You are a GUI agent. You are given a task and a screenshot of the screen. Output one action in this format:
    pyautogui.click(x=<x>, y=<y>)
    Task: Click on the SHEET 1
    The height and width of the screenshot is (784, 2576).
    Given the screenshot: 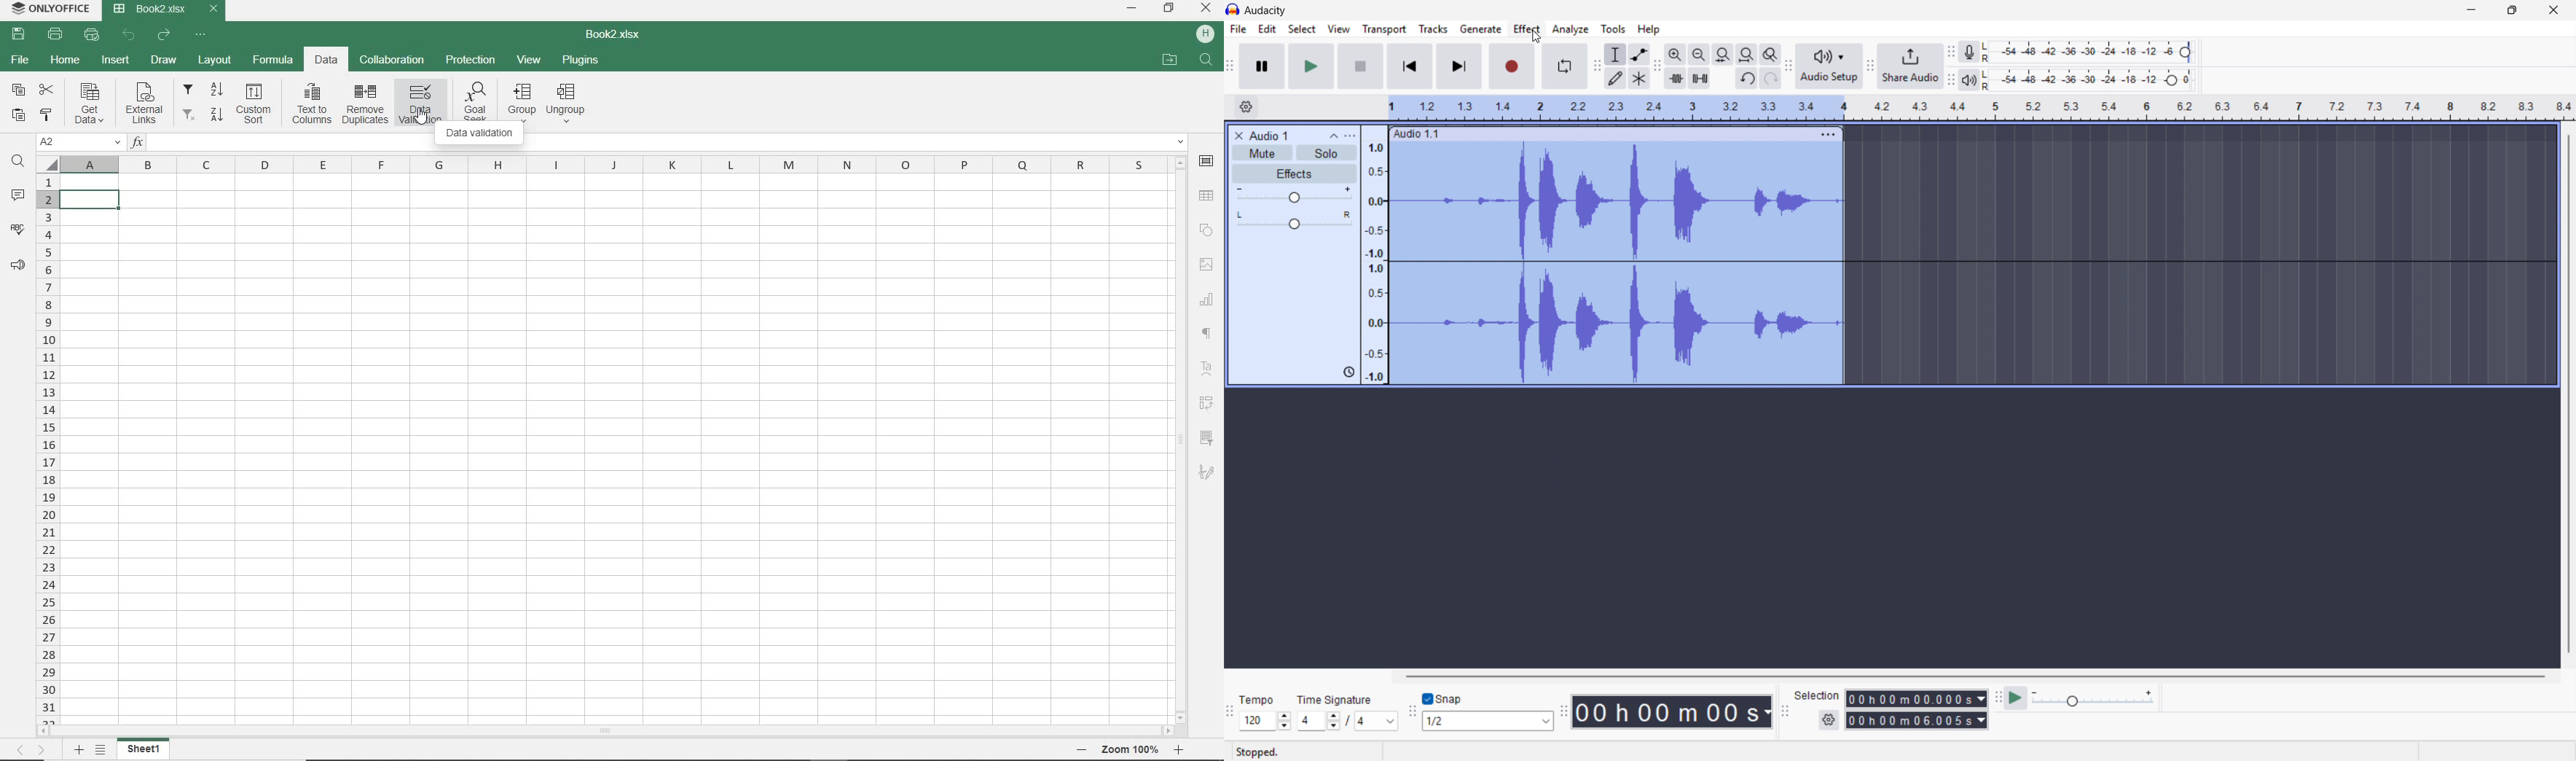 What is the action you would take?
    pyautogui.click(x=144, y=749)
    